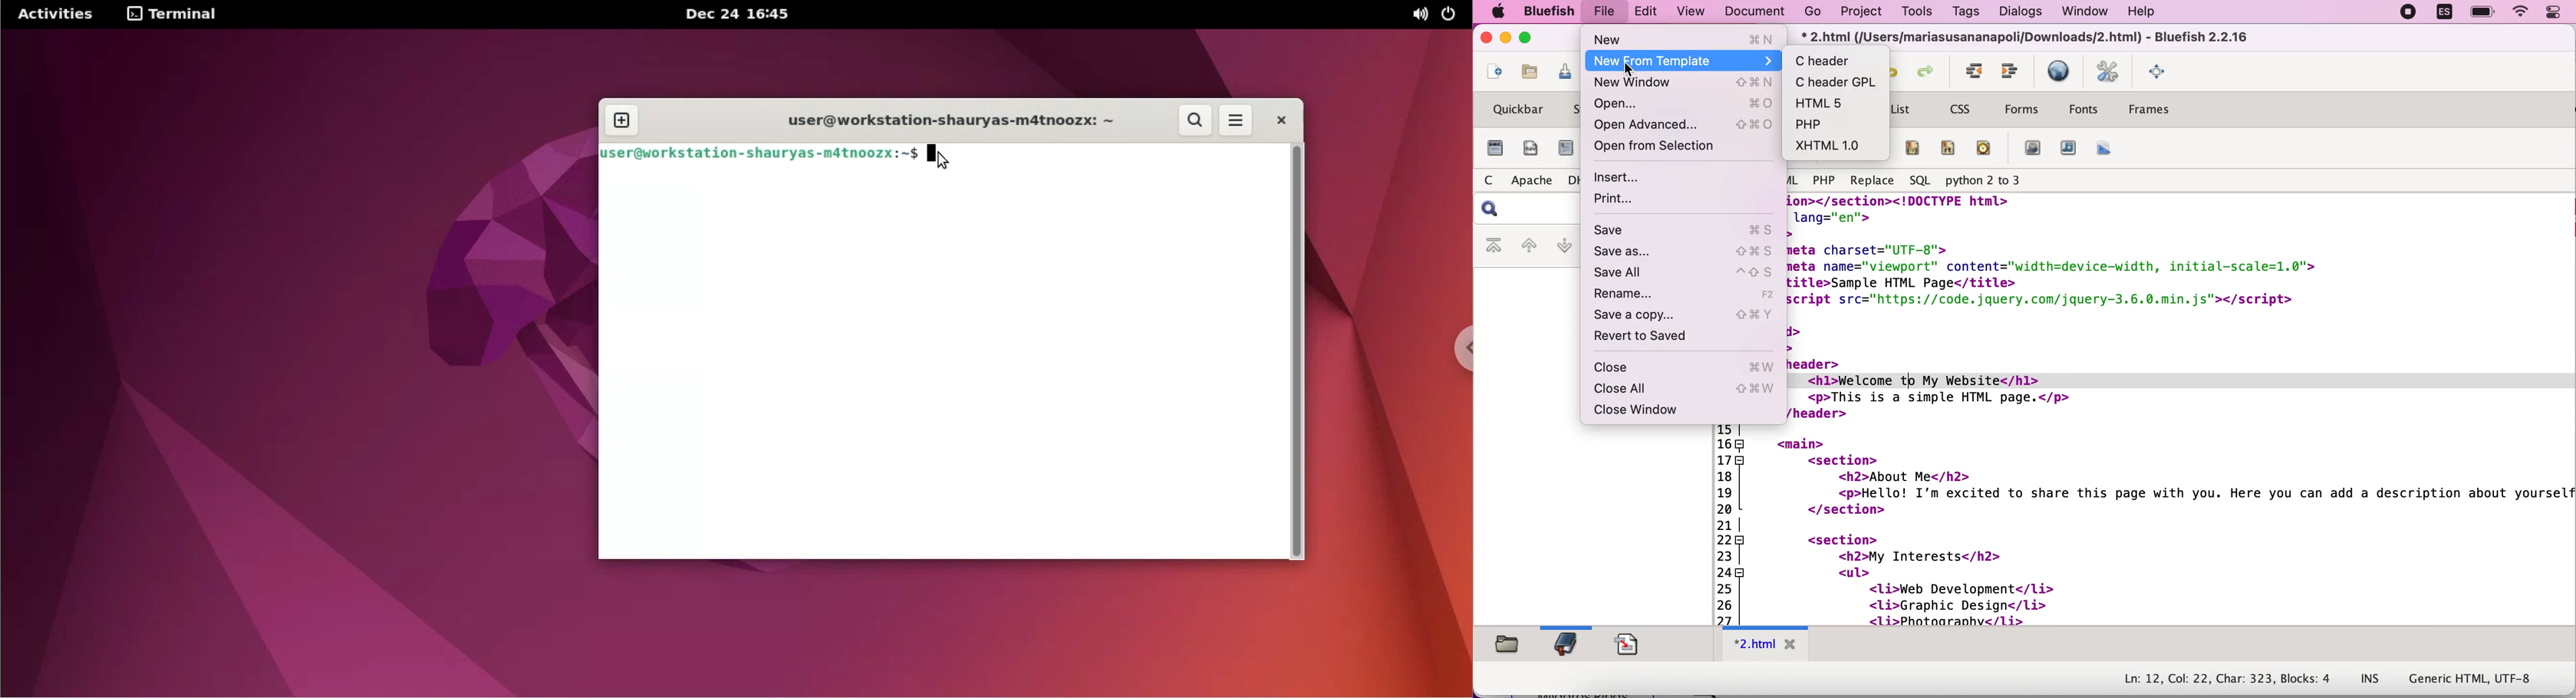 This screenshot has width=2576, height=700. What do you see at coordinates (2373, 675) in the screenshot?
I see `ins` at bounding box center [2373, 675].